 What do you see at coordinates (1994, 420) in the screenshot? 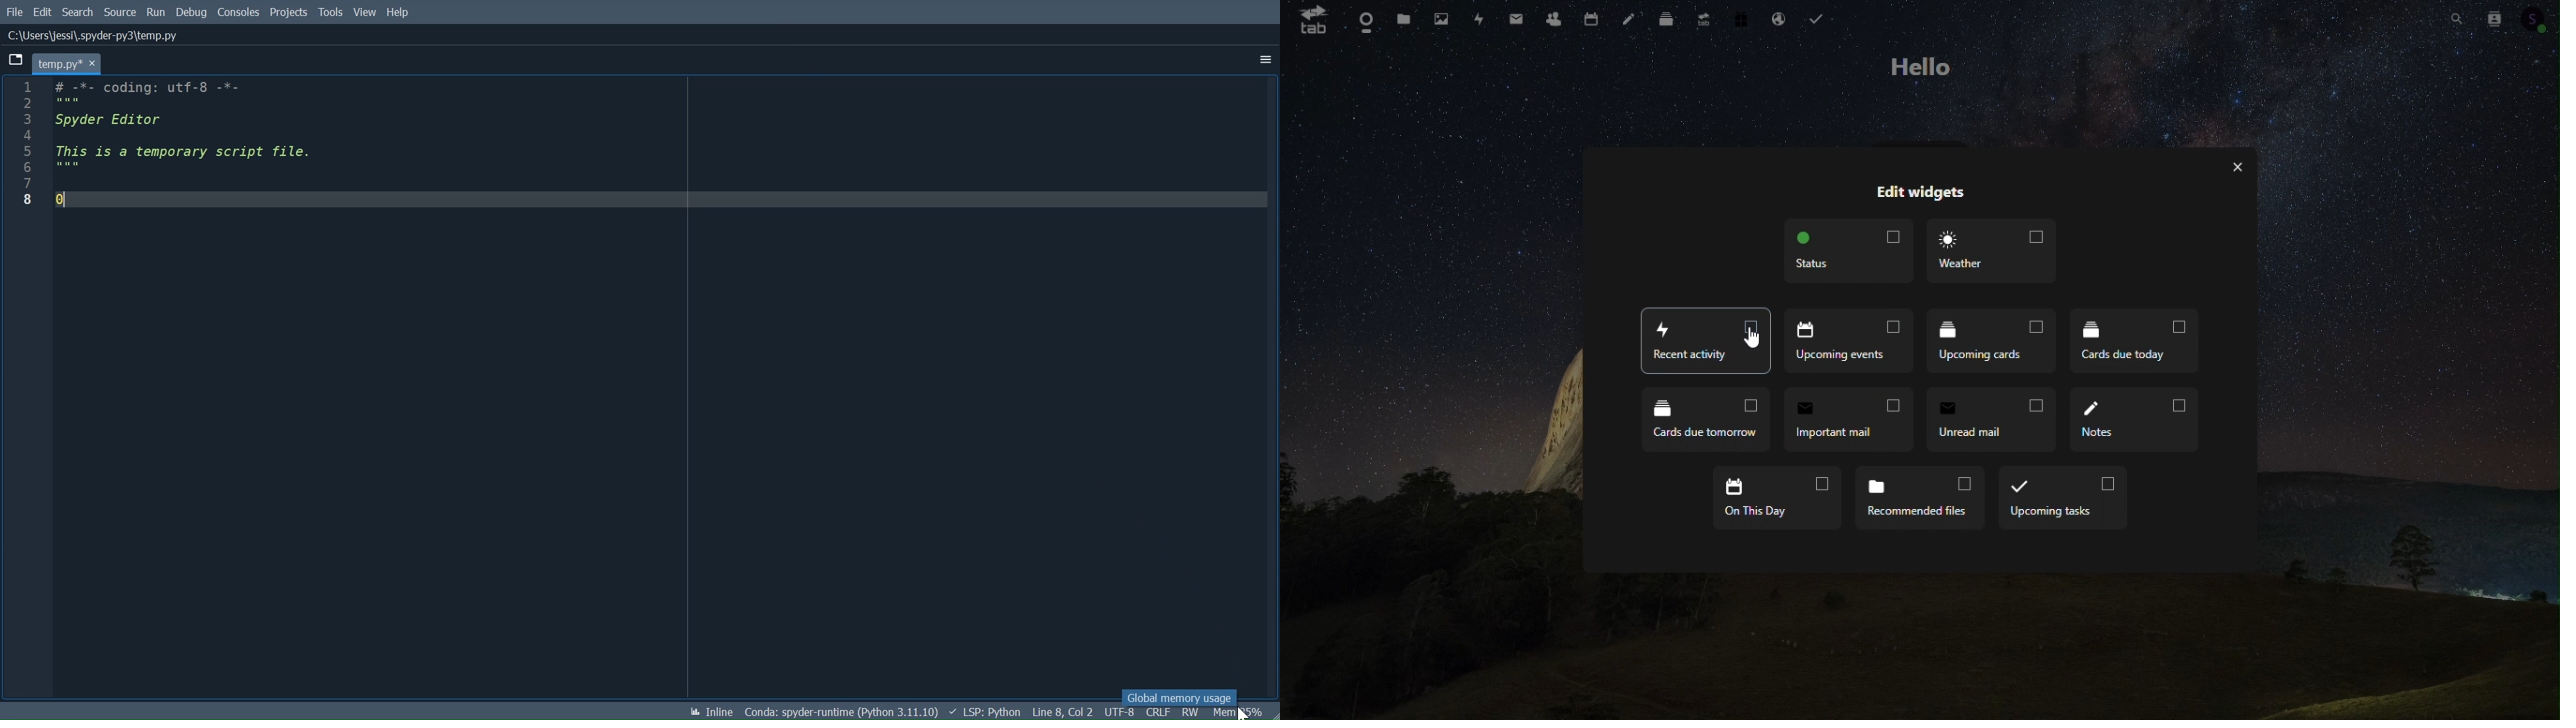
I see `Unread email` at bounding box center [1994, 420].